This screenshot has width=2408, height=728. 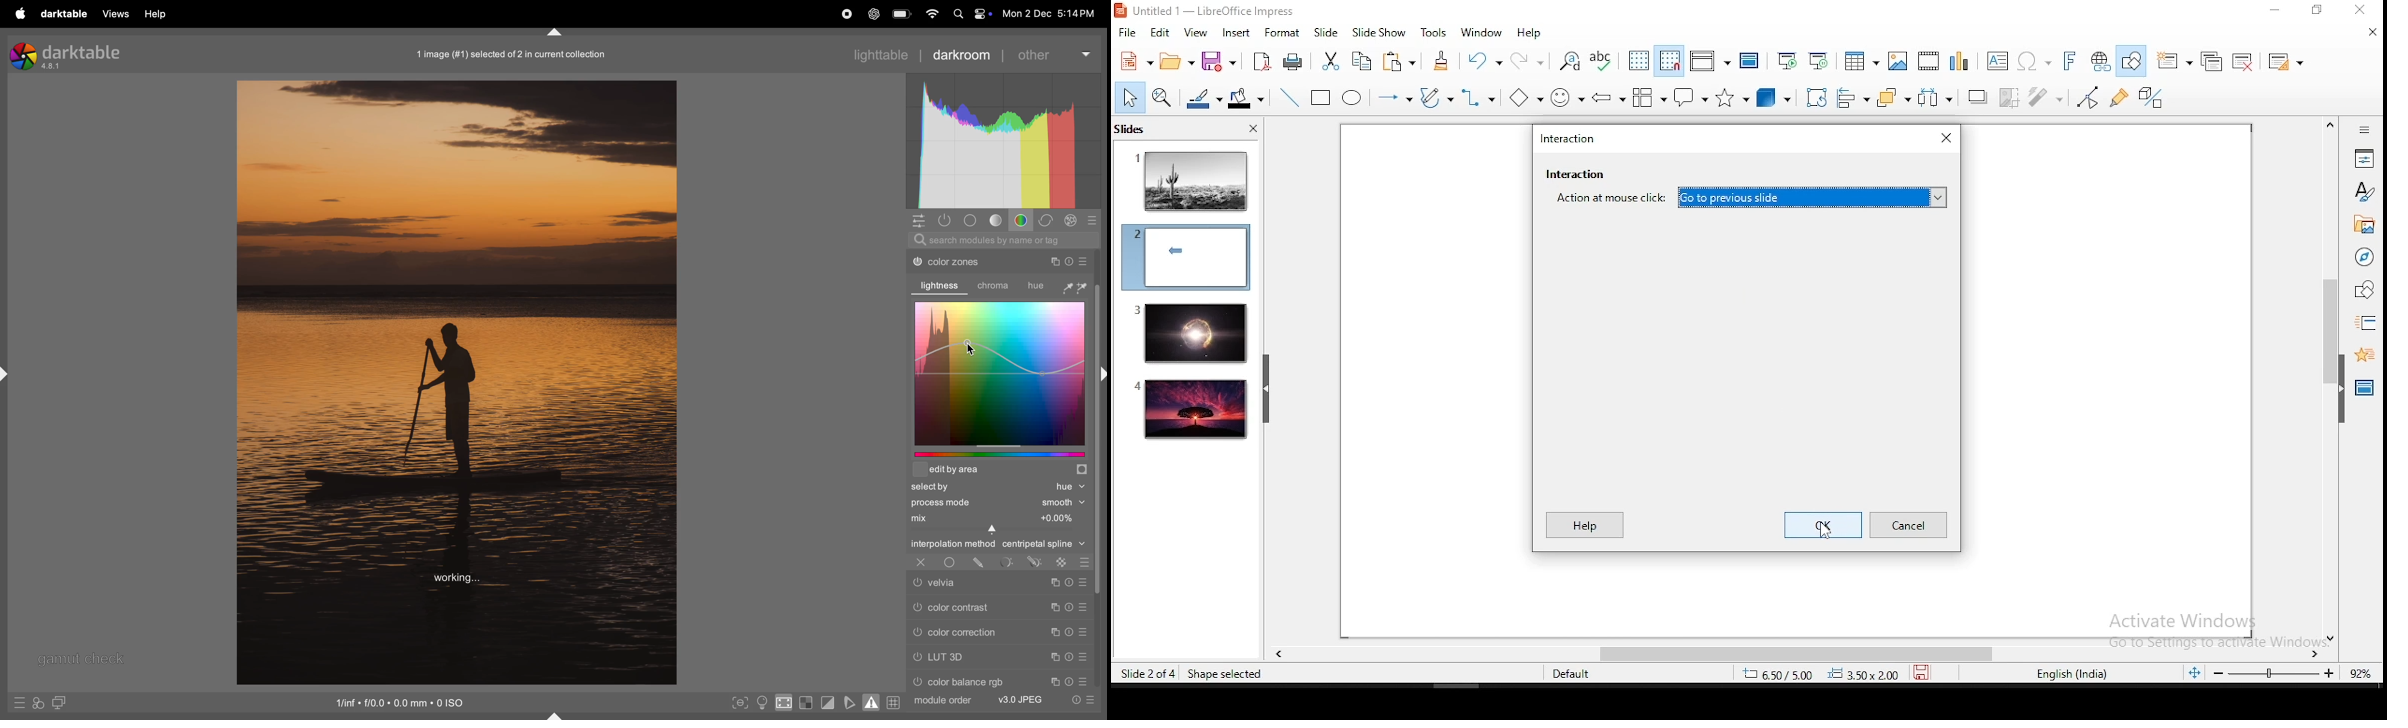 I want to click on slide 2, so click(x=1185, y=257).